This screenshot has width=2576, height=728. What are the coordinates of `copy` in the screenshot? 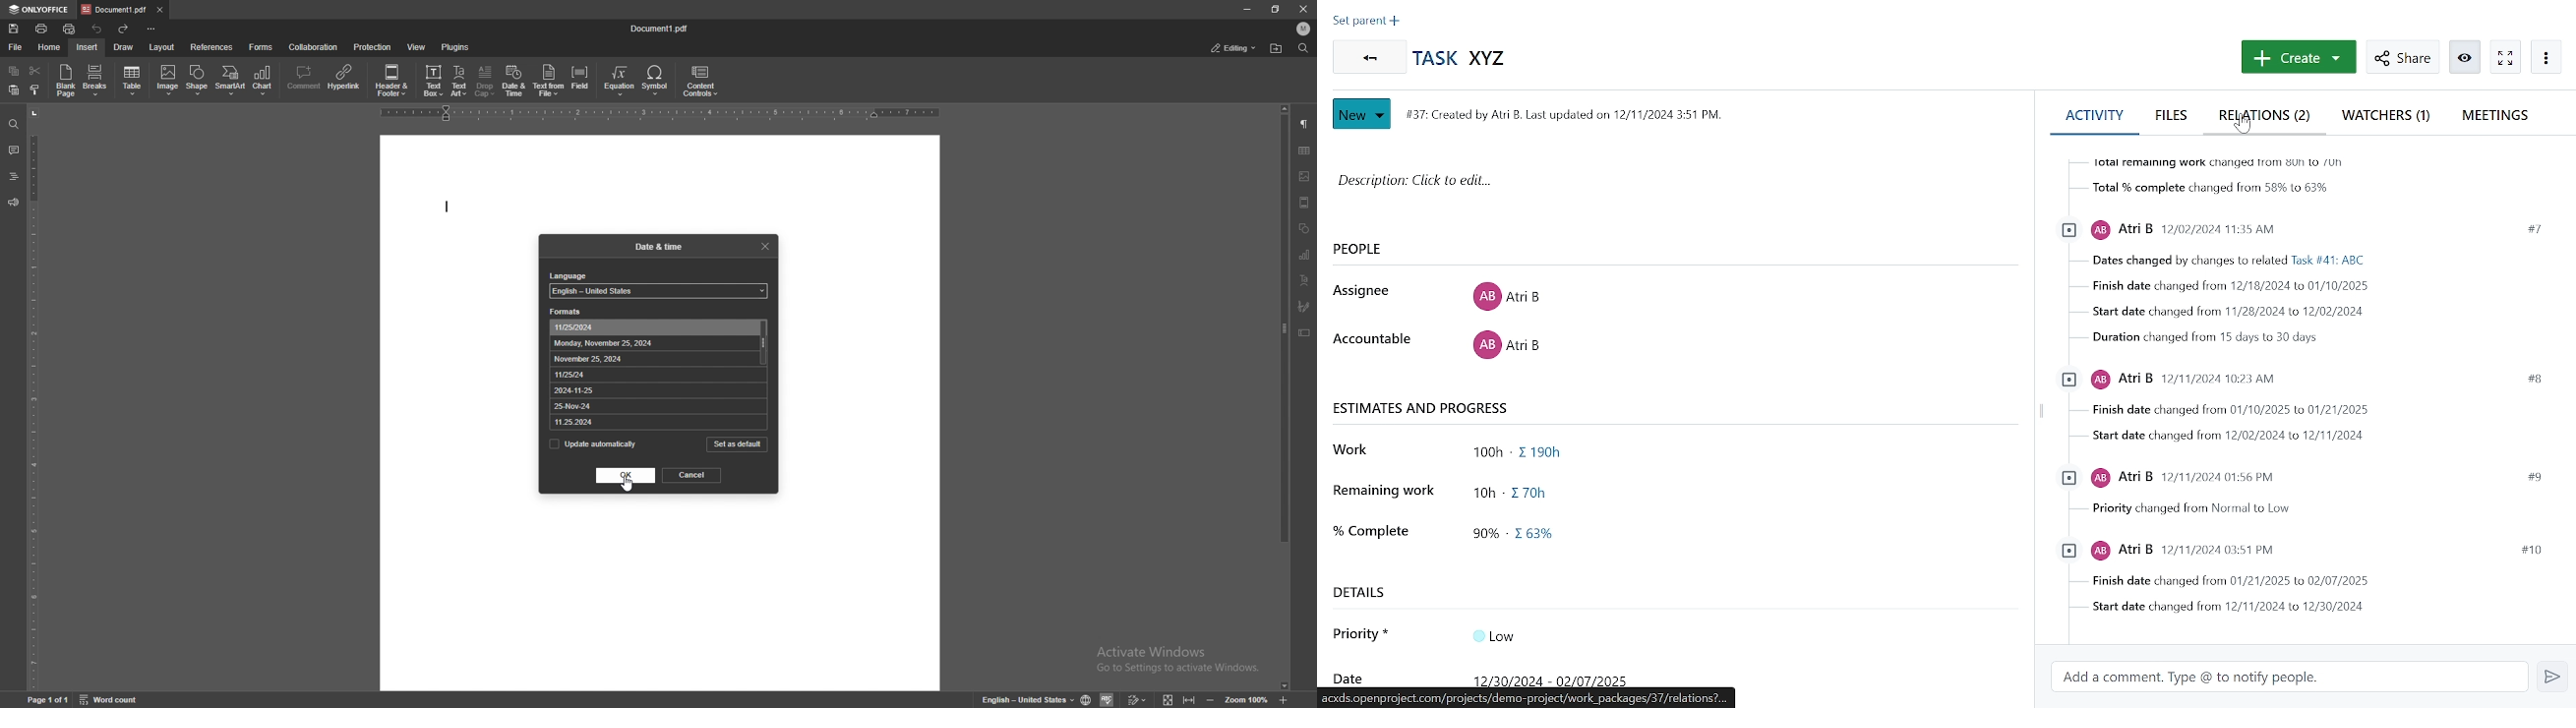 It's located at (14, 70).